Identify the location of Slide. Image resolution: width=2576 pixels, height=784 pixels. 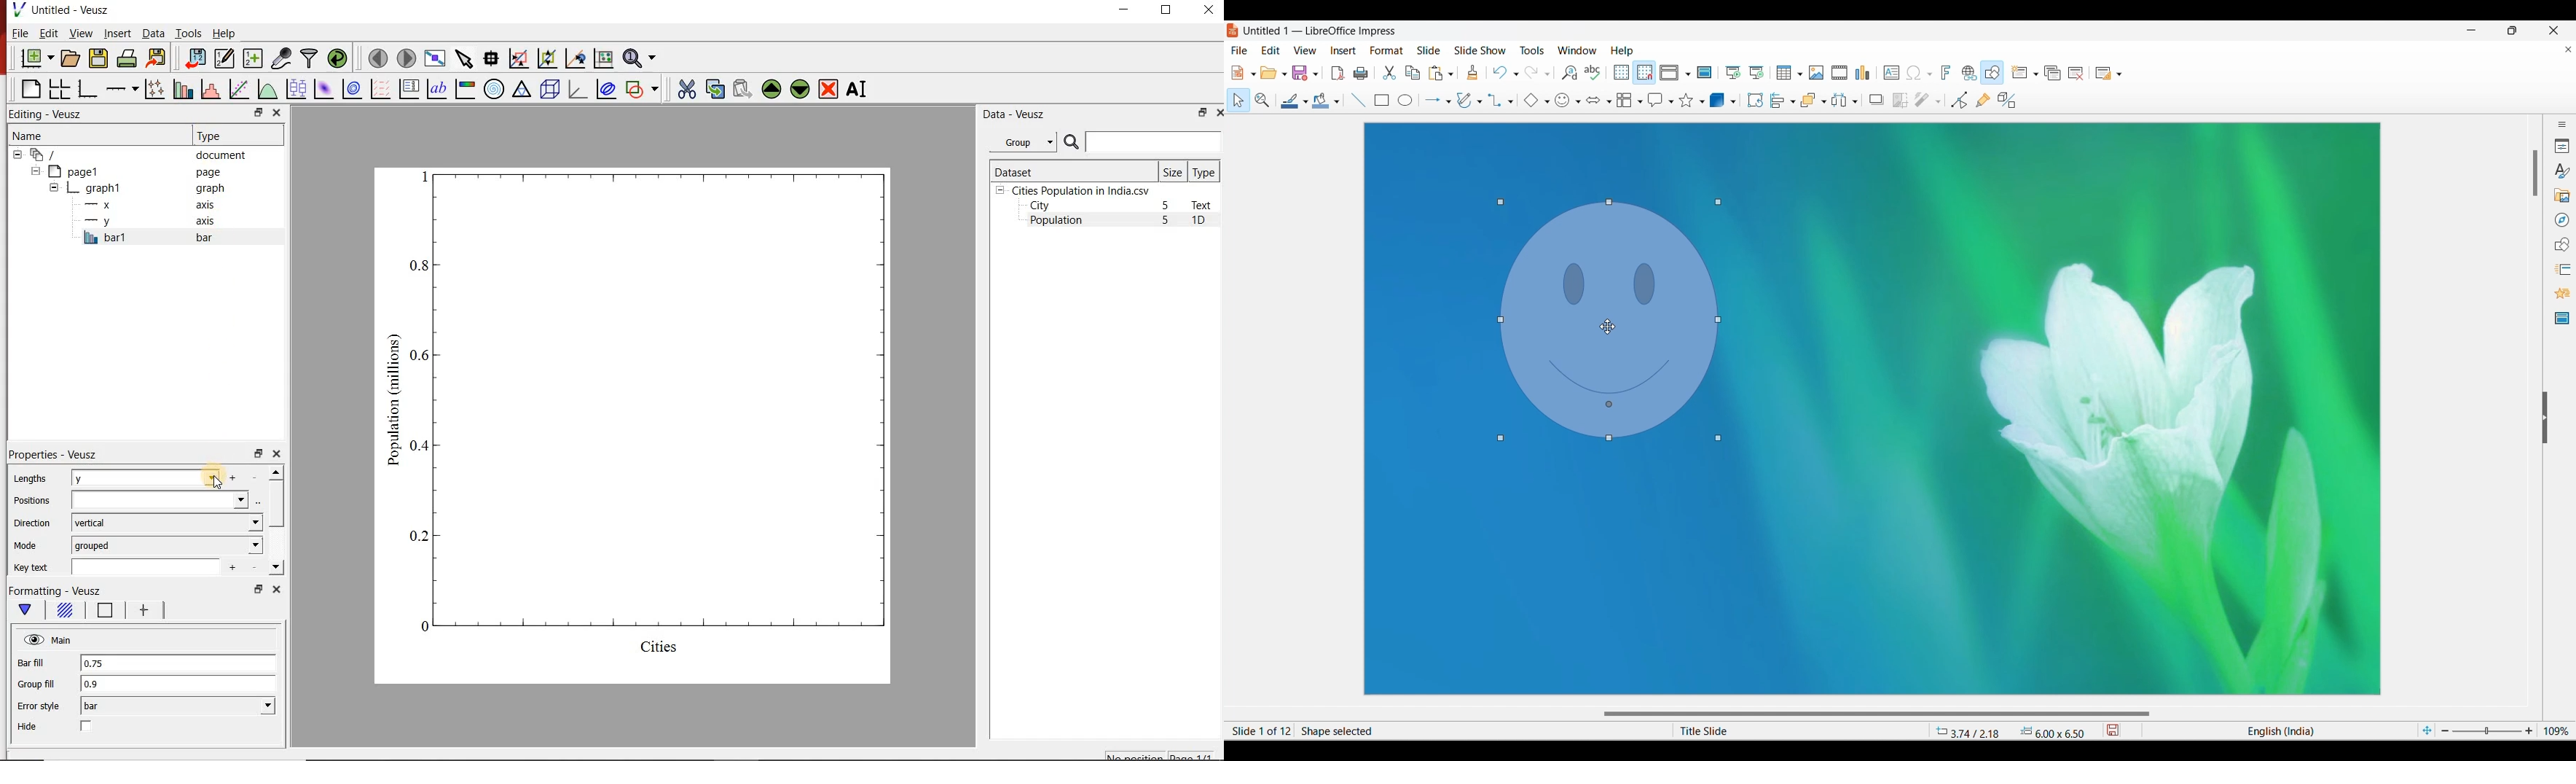
(1429, 50).